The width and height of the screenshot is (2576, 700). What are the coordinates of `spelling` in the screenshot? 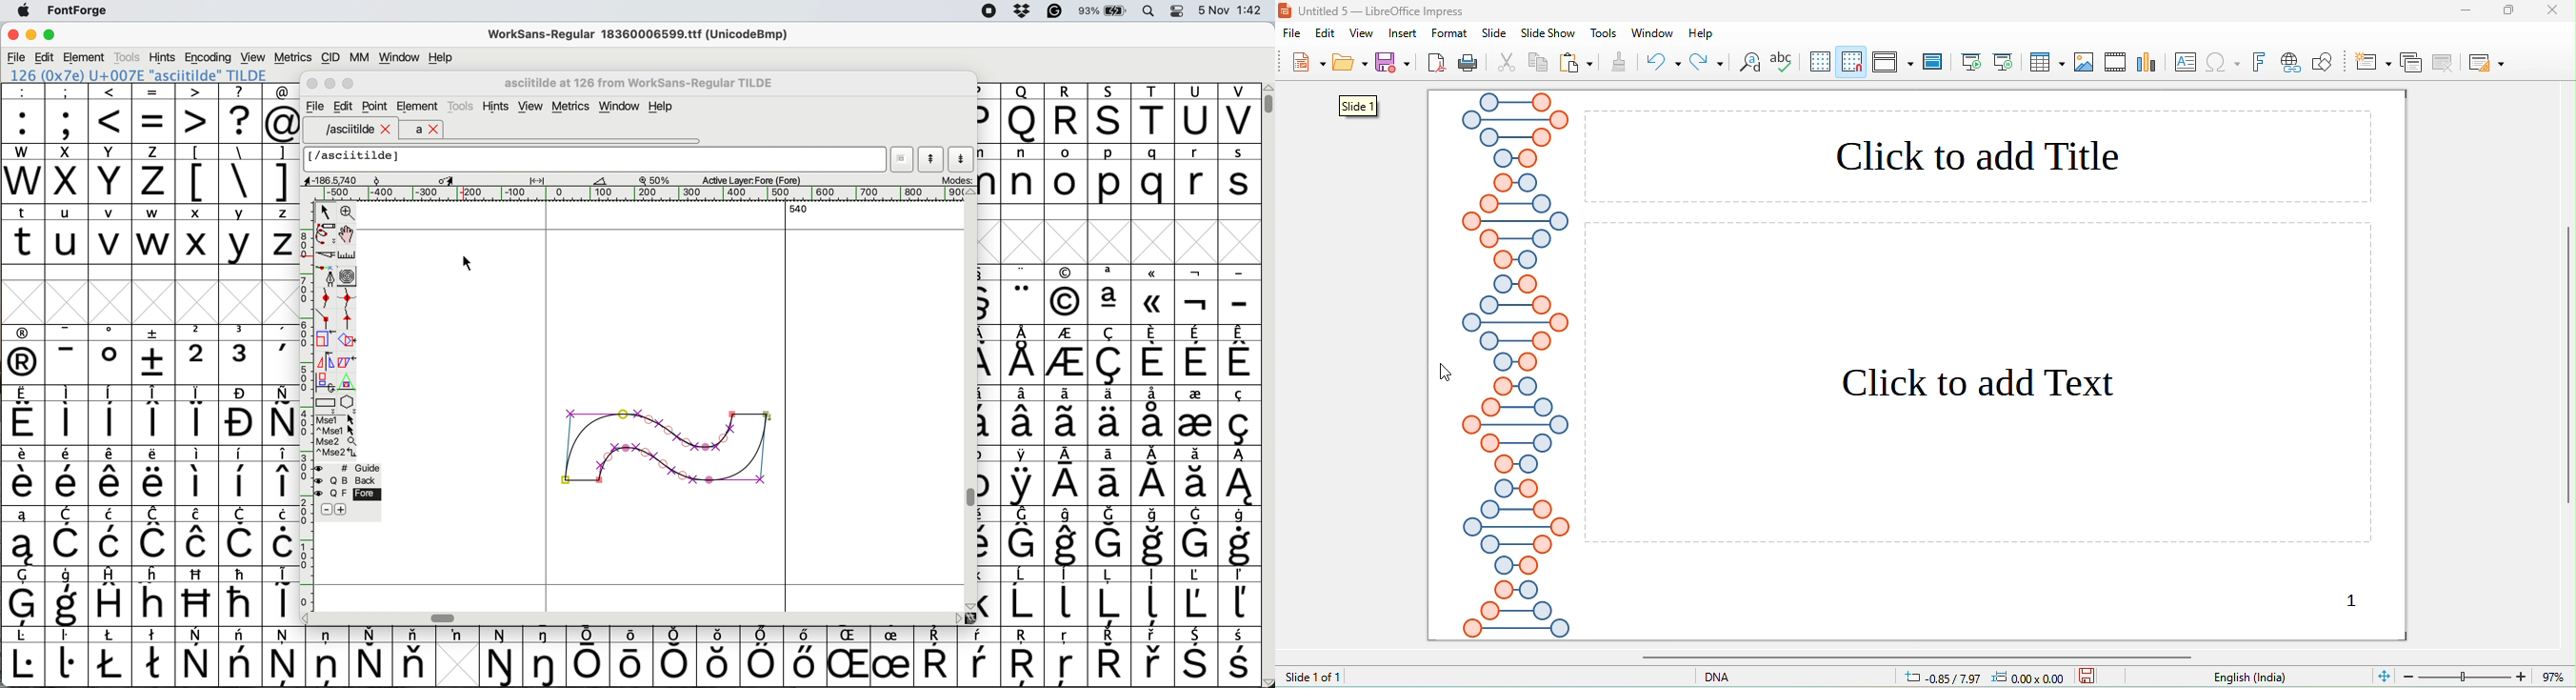 It's located at (1785, 64).